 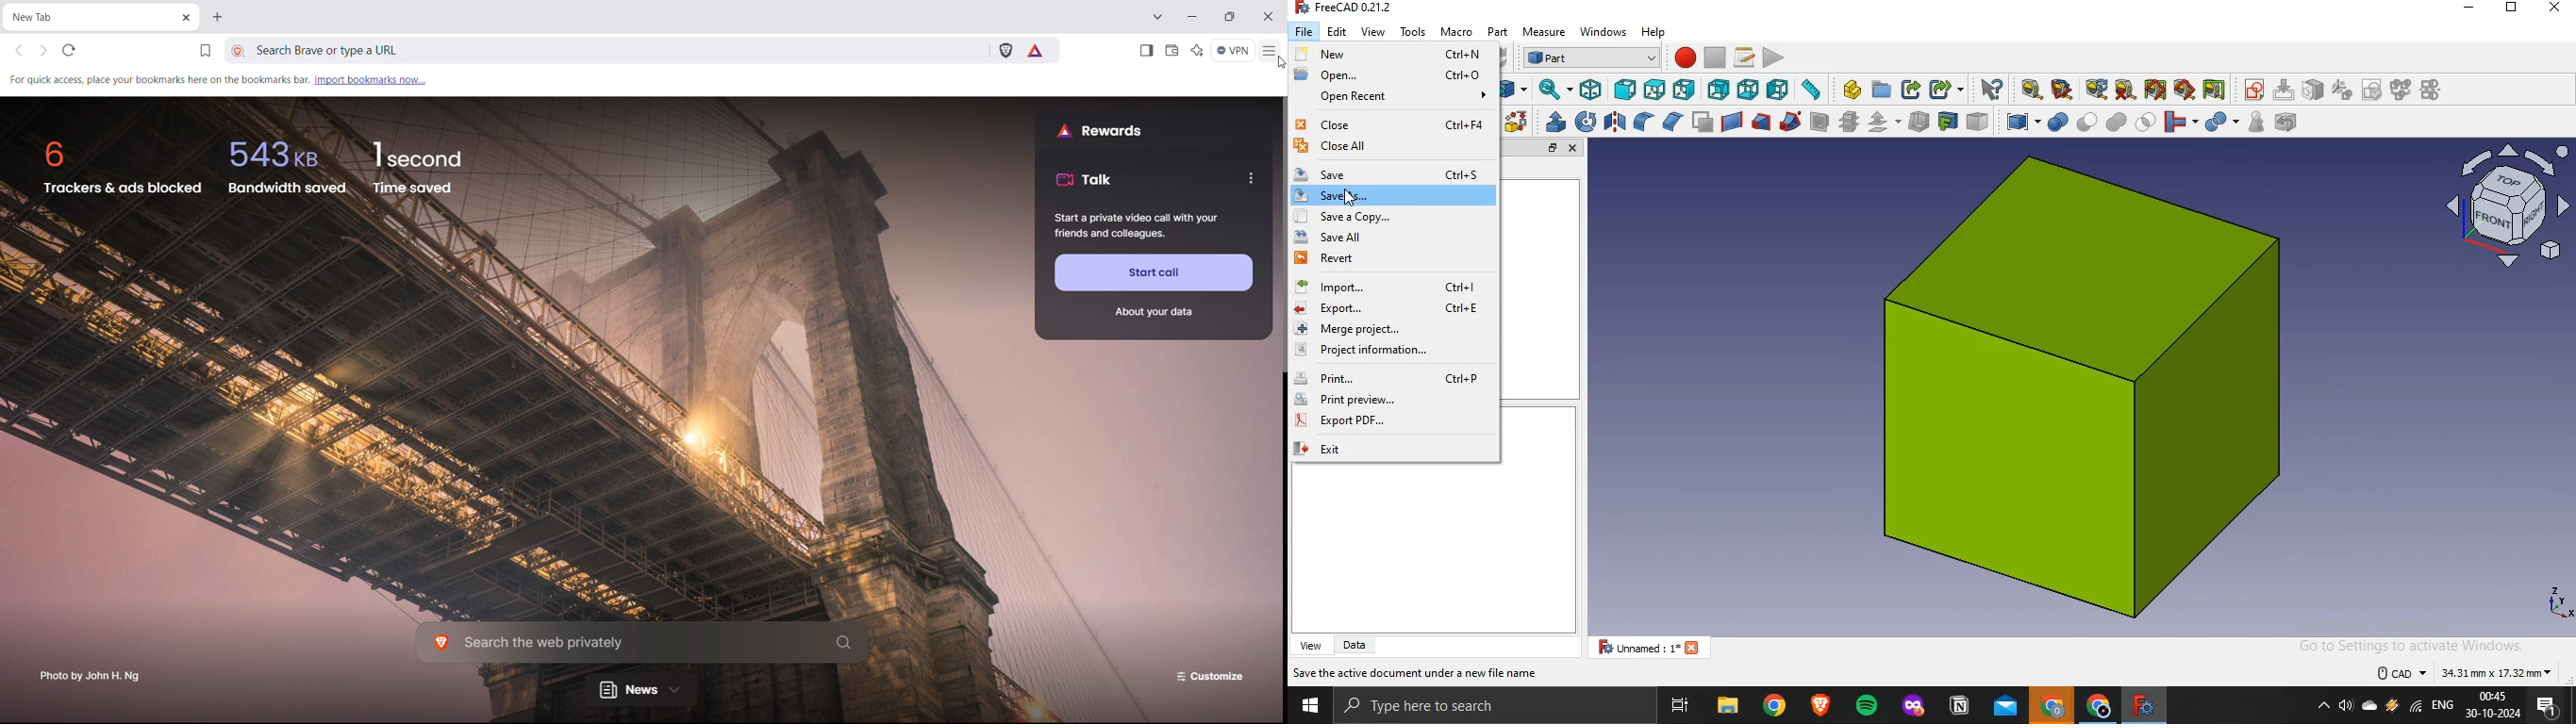 What do you see at coordinates (1591, 89) in the screenshot?
I see `isometric view` at bounding box center [1591, 89].